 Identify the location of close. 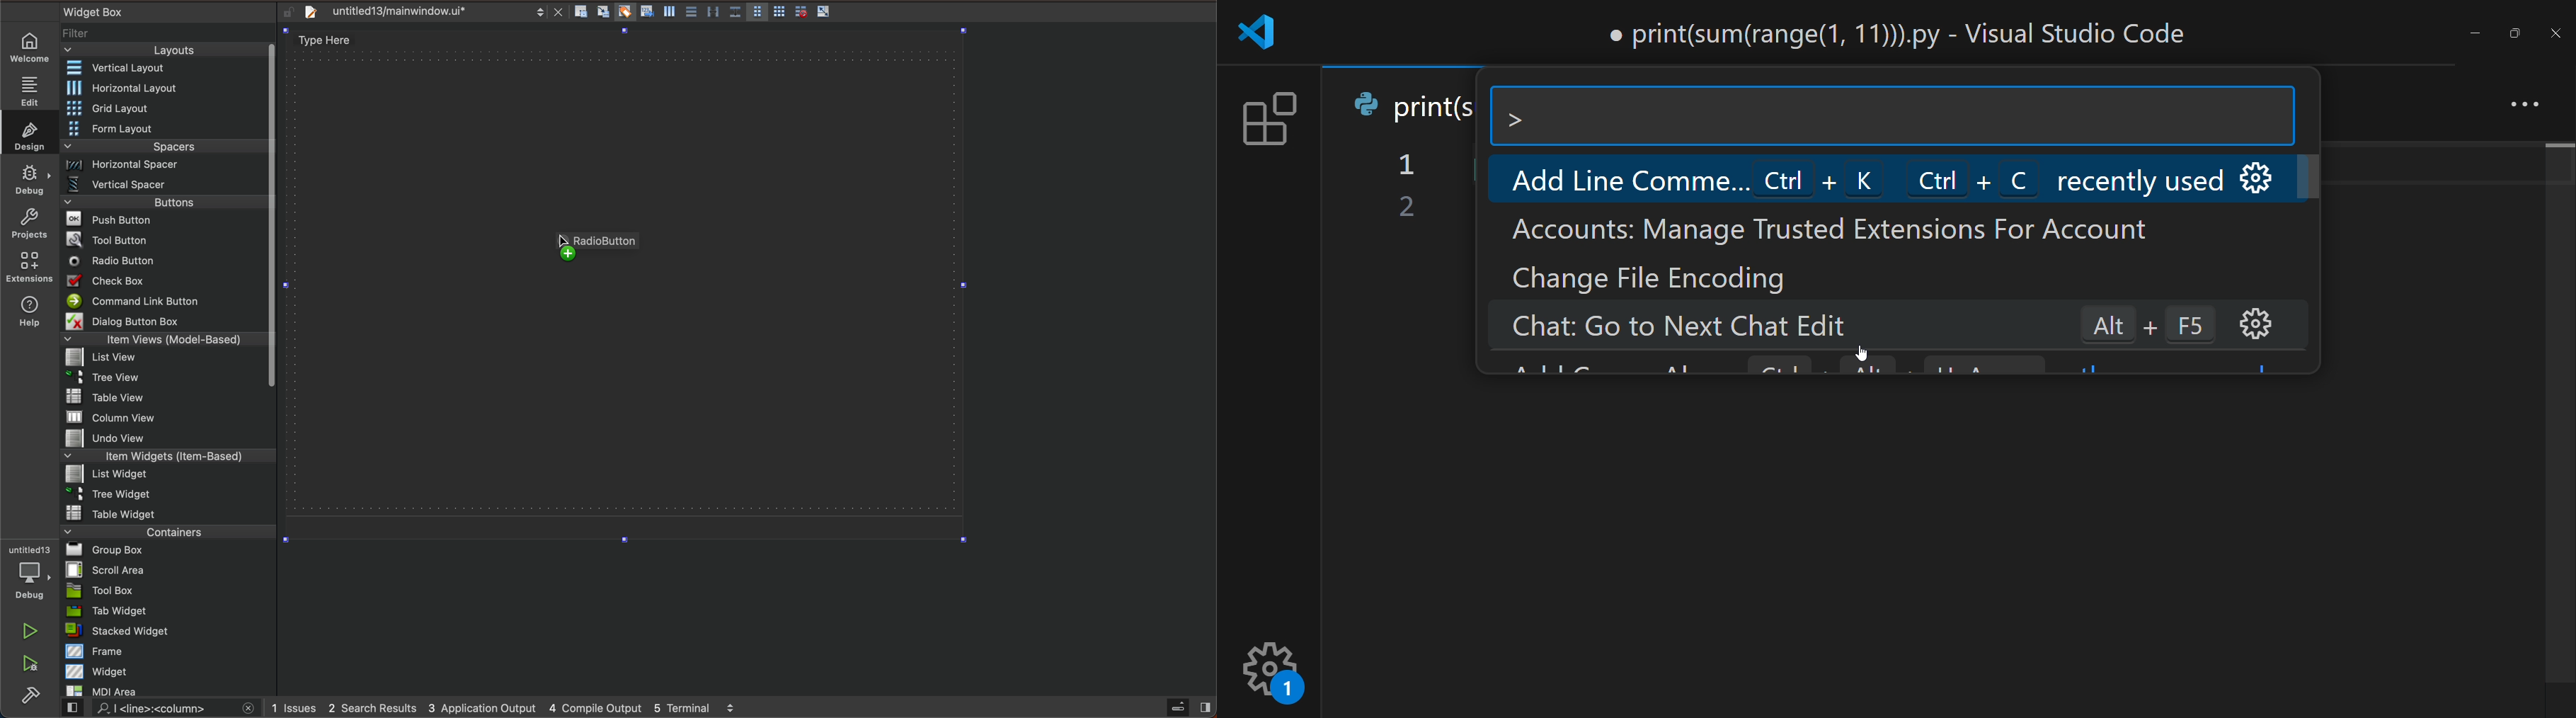
(2555, 34).